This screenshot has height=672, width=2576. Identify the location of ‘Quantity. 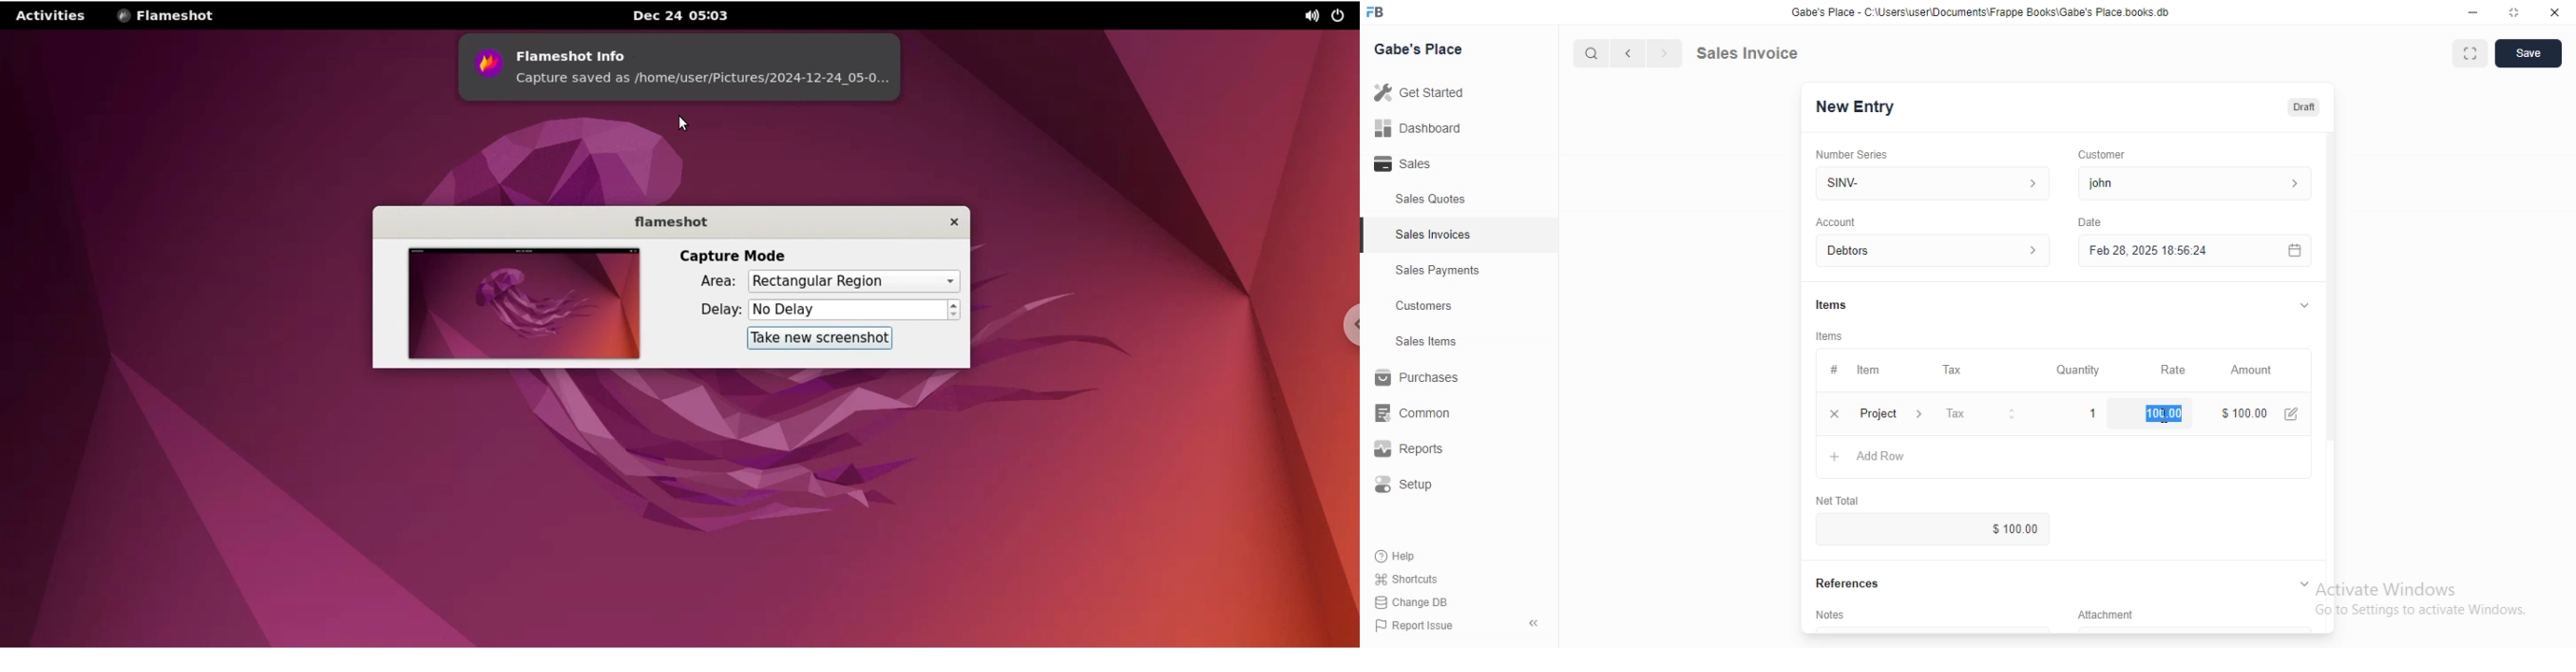
(2077, 370).